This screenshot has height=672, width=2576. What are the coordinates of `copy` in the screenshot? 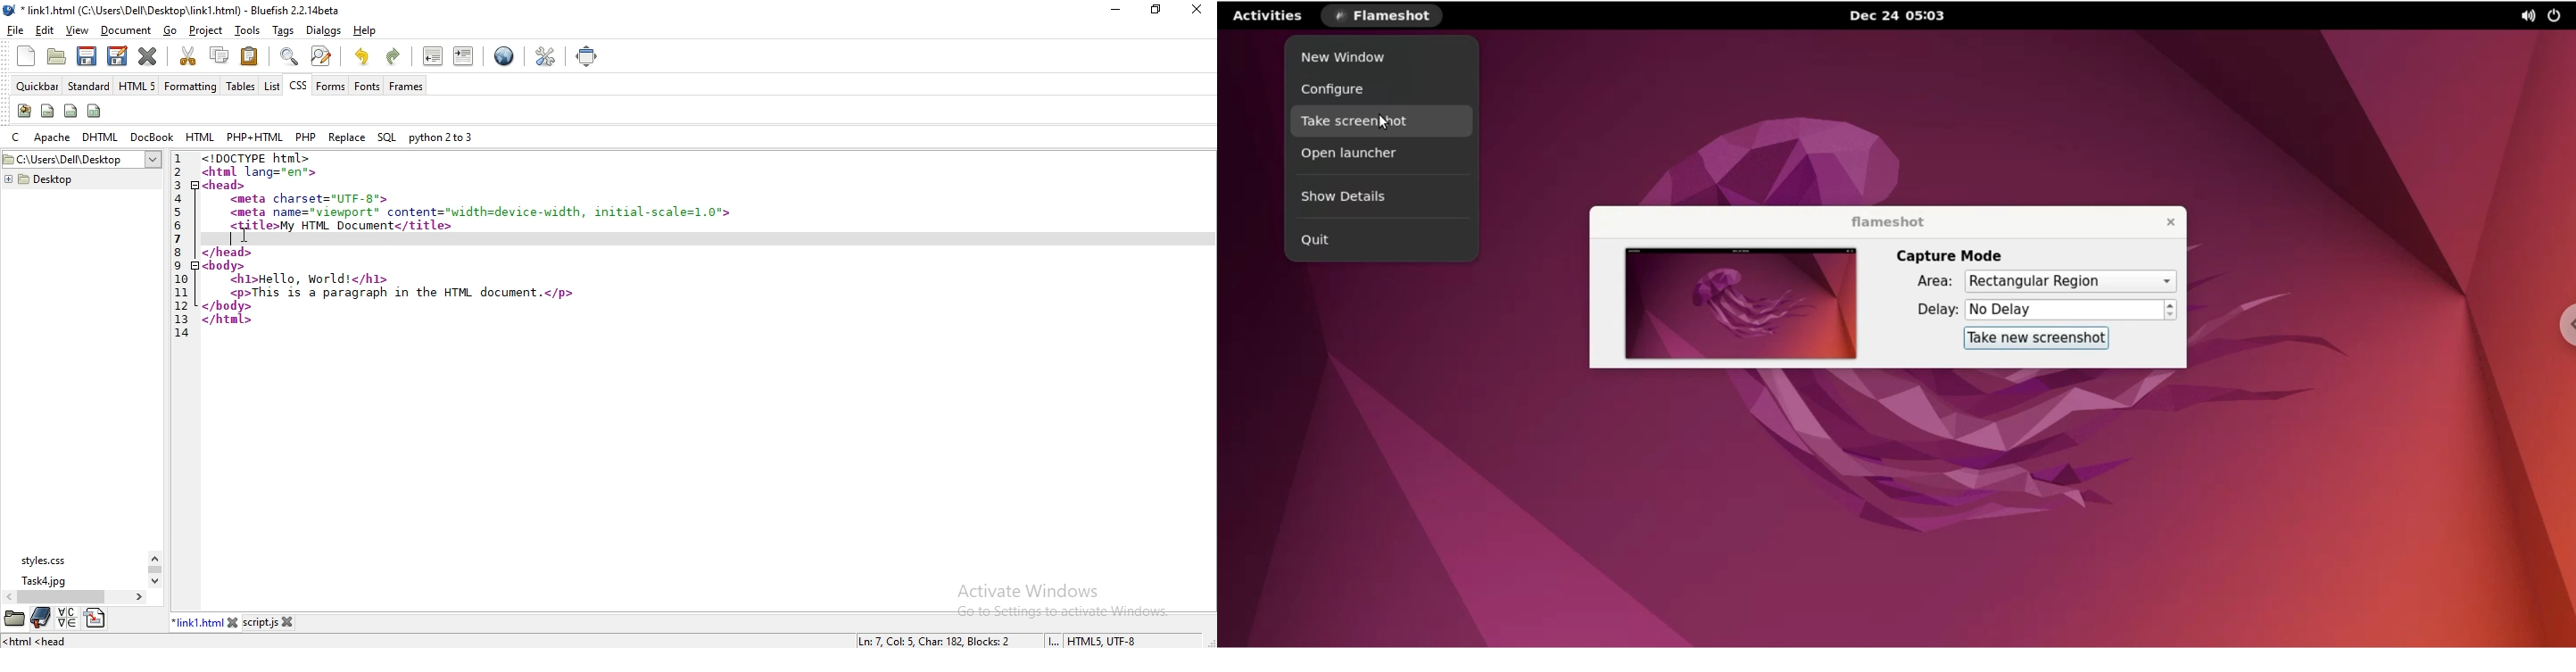 It's located at (219, 54).